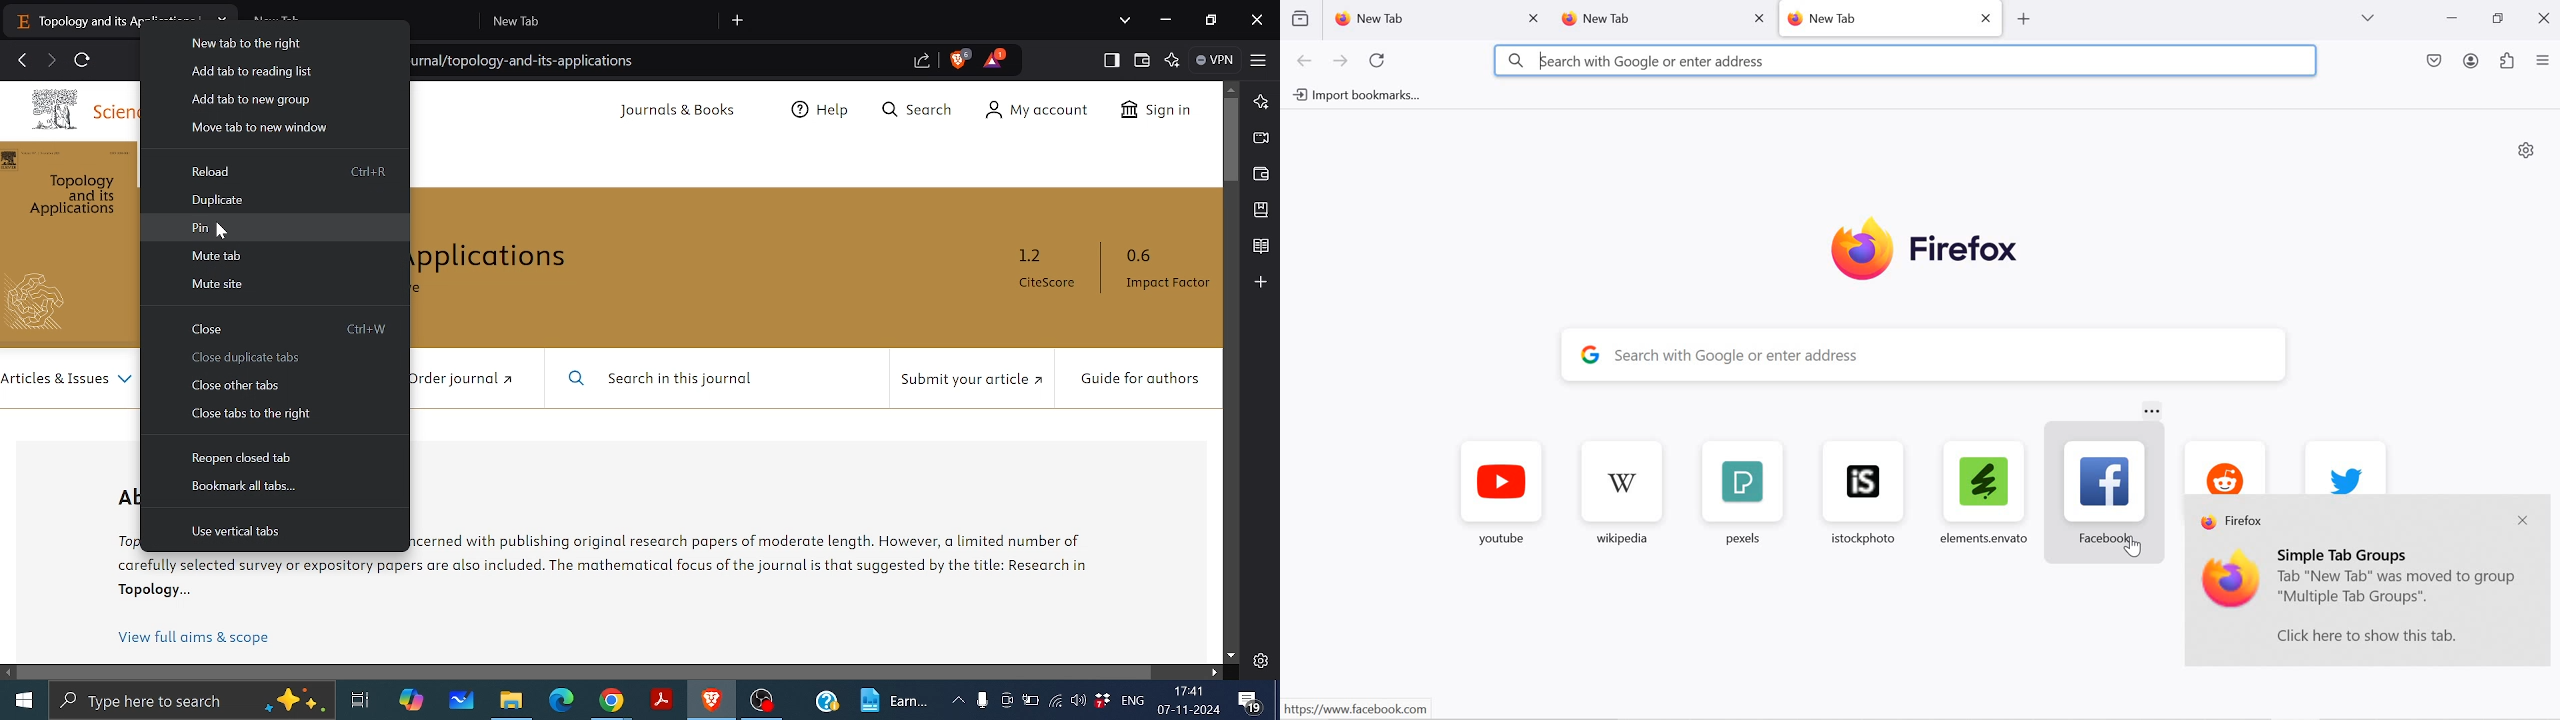 The image size is (2576, 728). Describe the element at coordinates (1502, 496) in the screenshot. I see `youtube favorite` at that location.